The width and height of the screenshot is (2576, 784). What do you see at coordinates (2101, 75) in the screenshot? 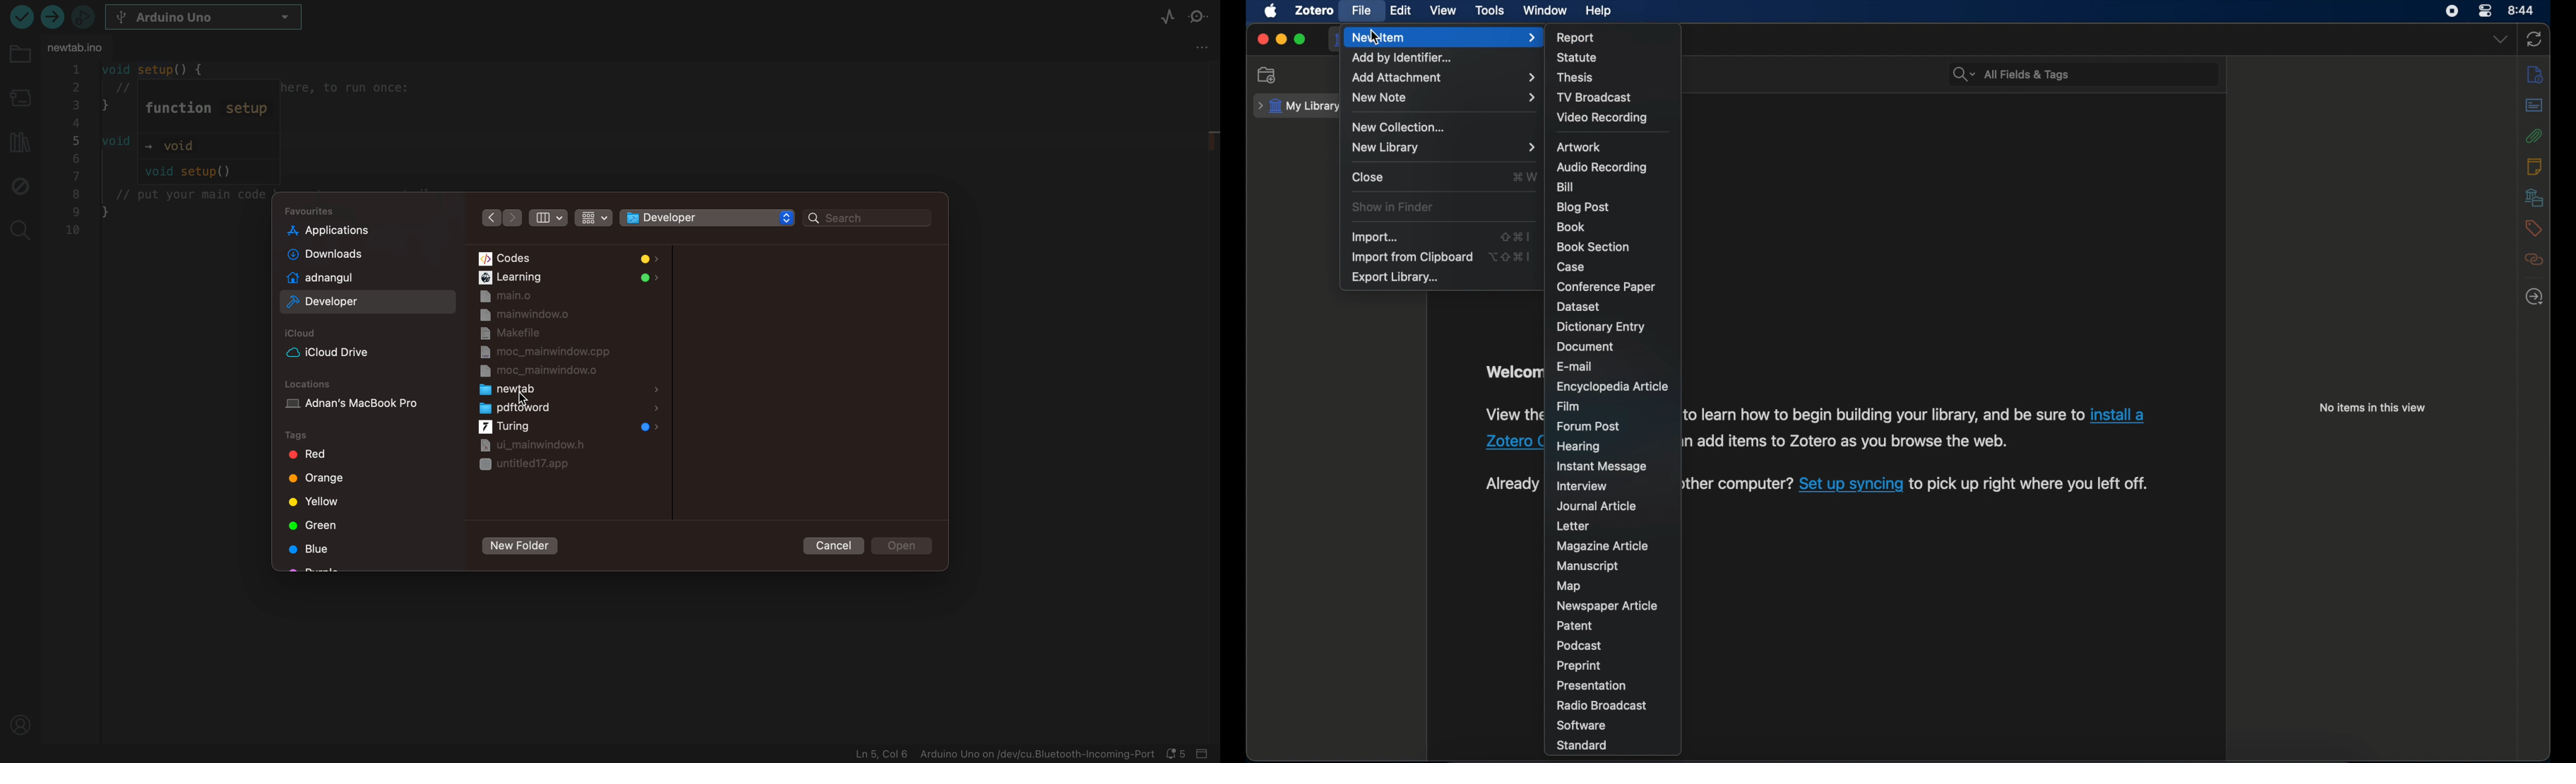
I see `search bar input` at bounding box center [2101, 75].